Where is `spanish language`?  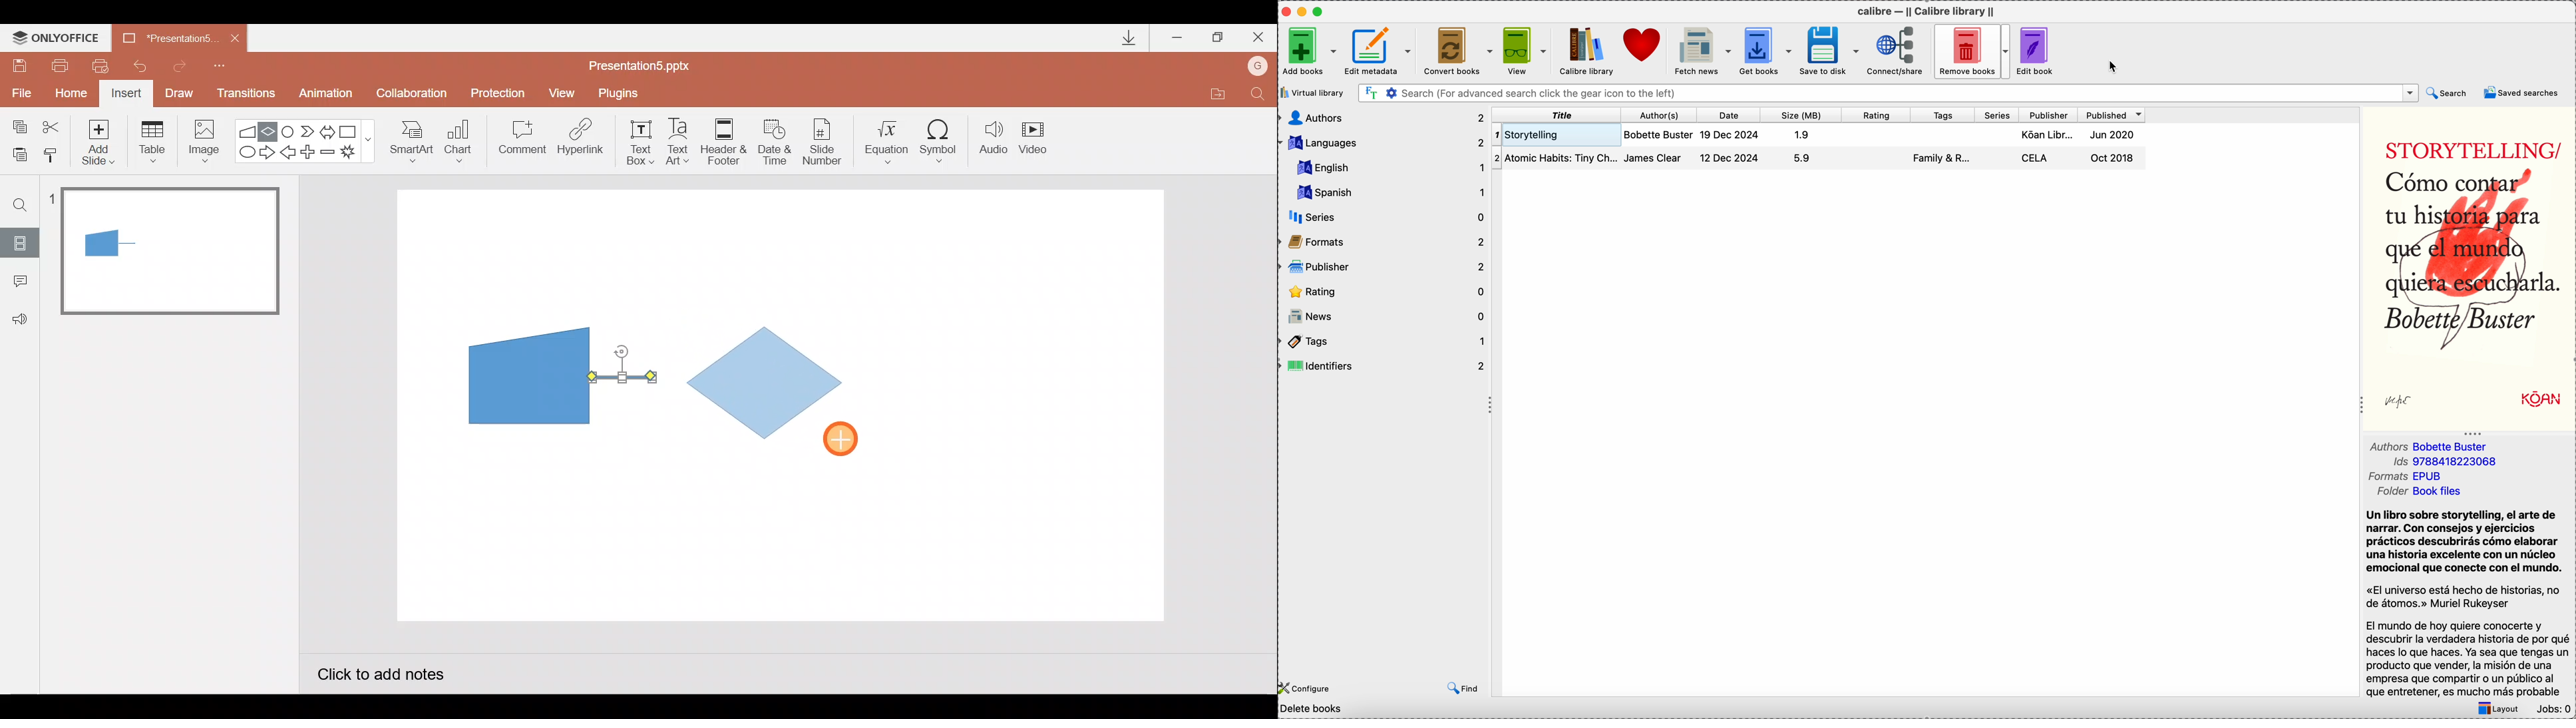
spanish language is located at coordinates (1389, 192).